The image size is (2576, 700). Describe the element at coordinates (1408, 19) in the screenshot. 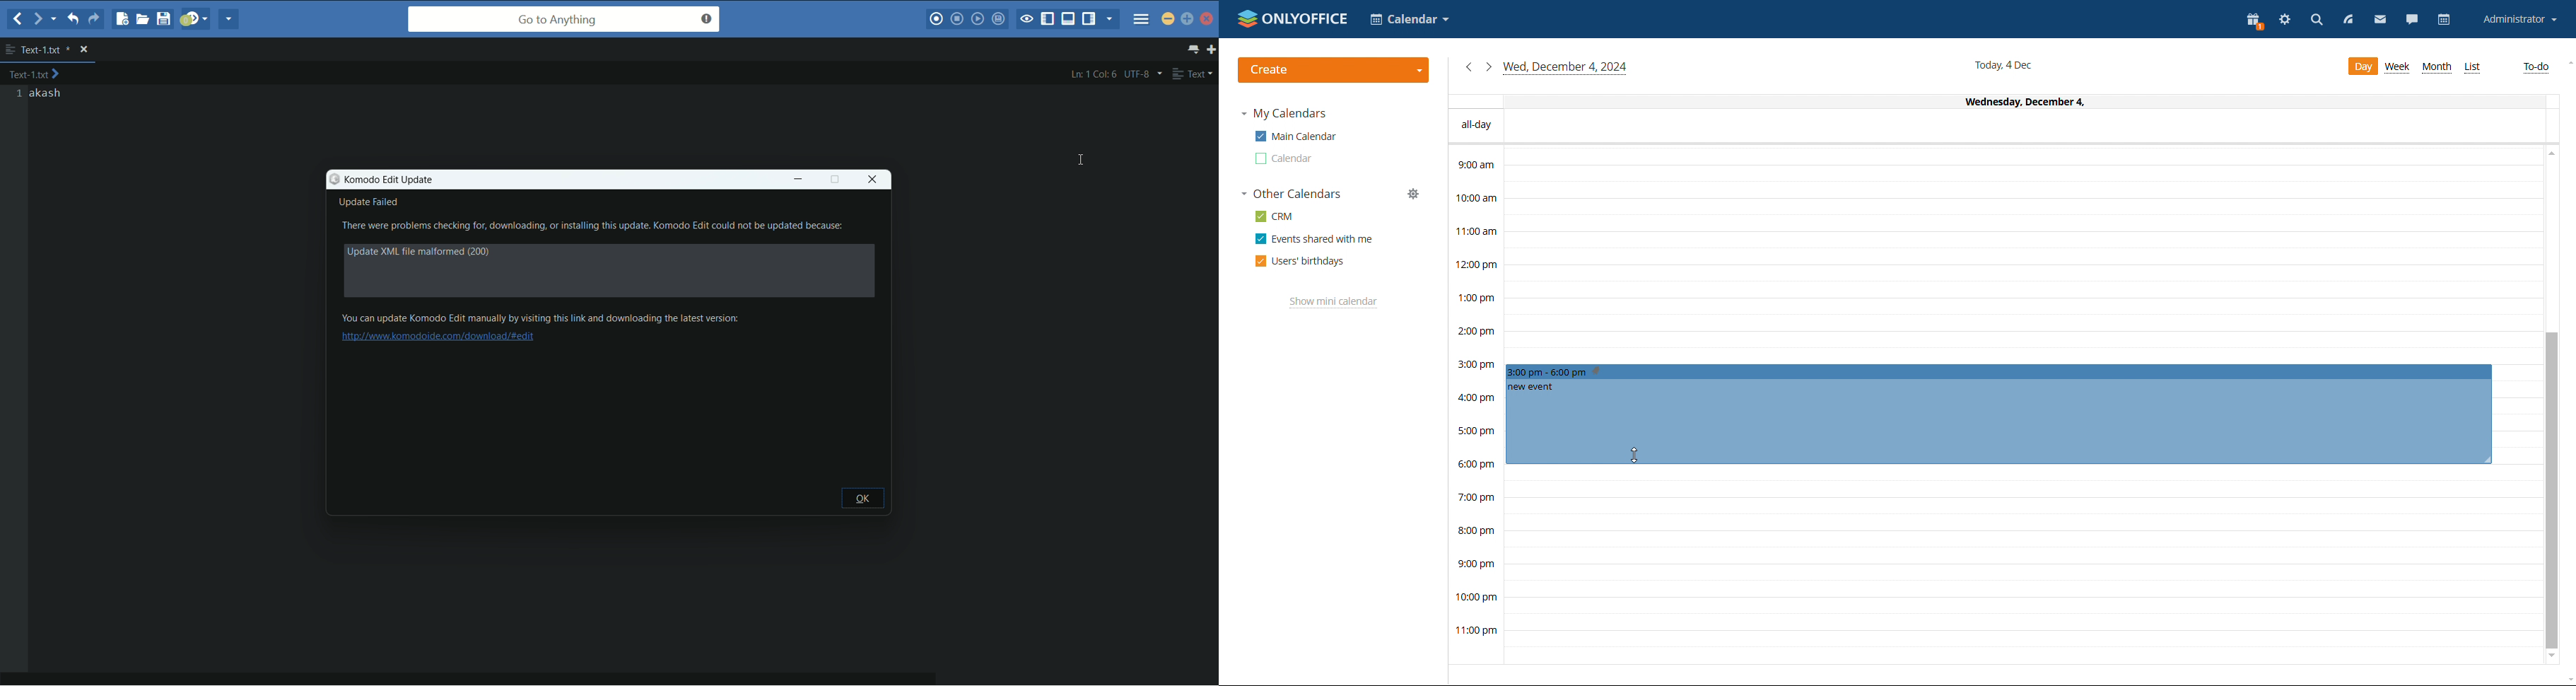

I see `select application` at that location.